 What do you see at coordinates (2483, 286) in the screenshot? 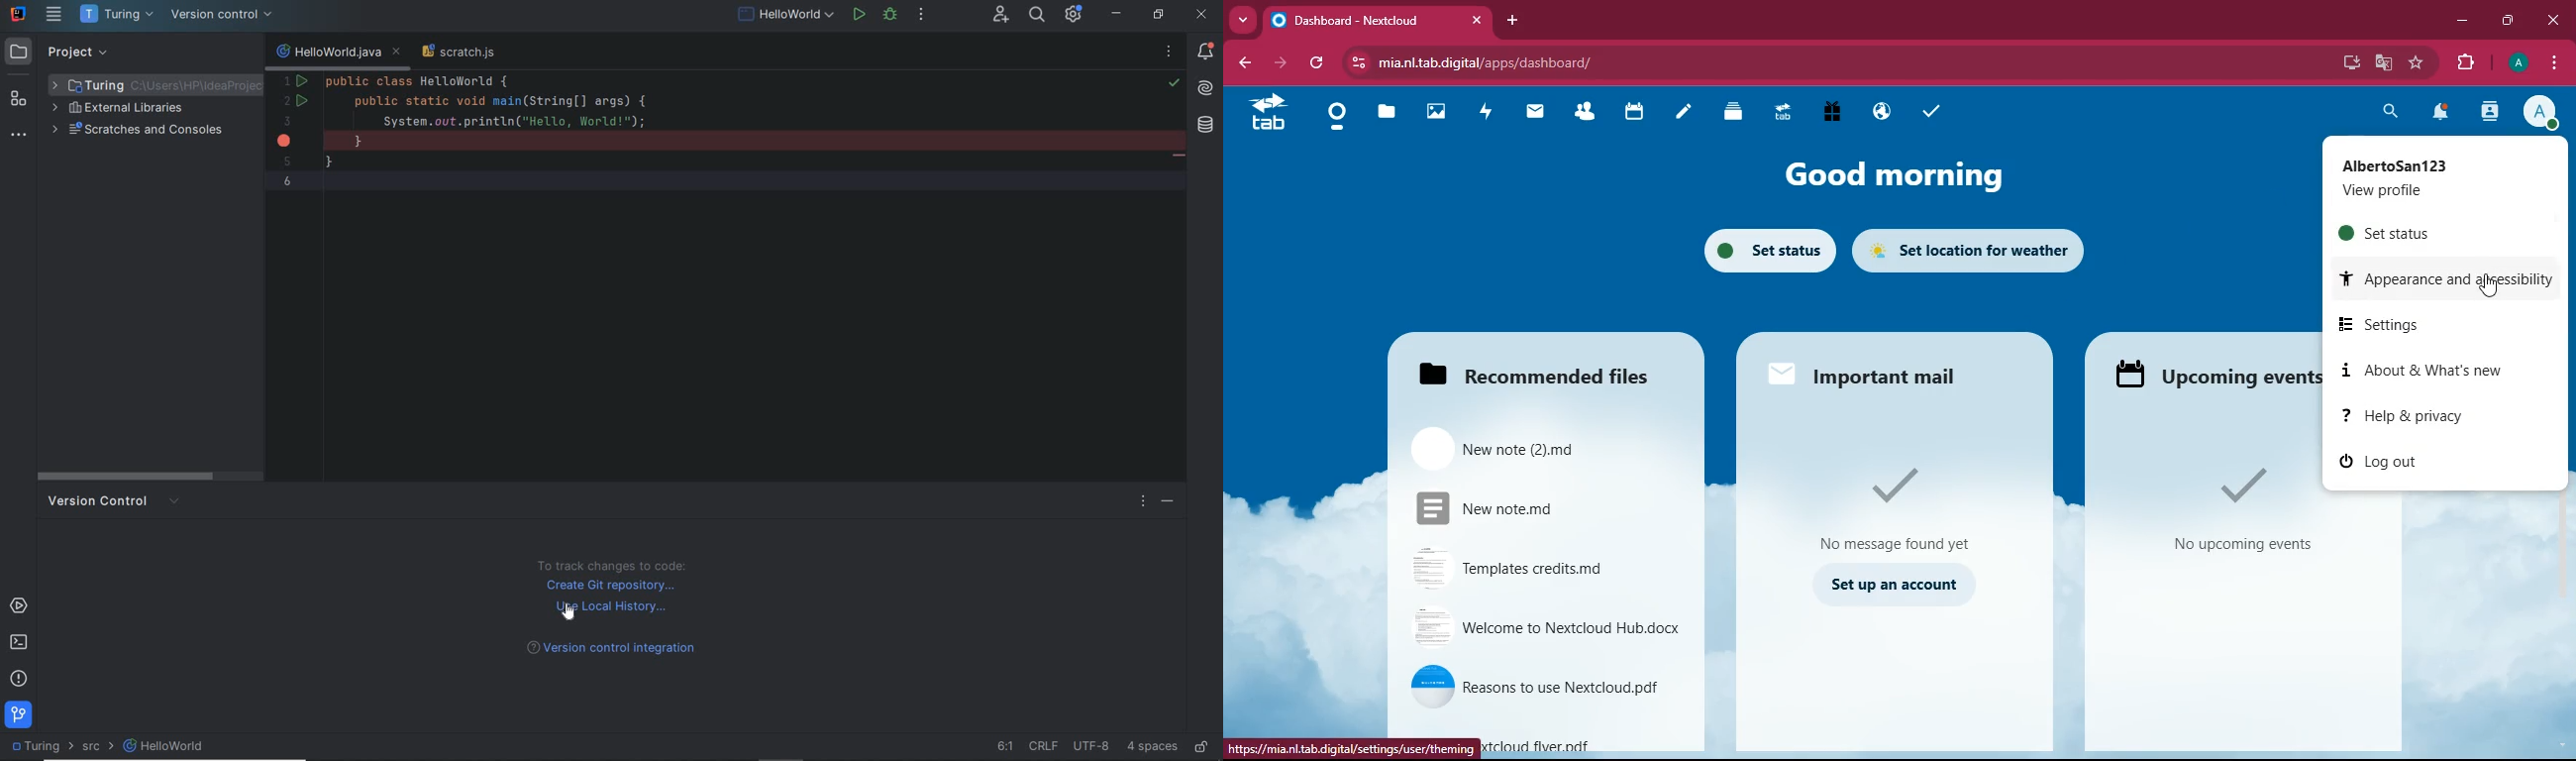
I see `cursor` at bounding box center [2483, 286].